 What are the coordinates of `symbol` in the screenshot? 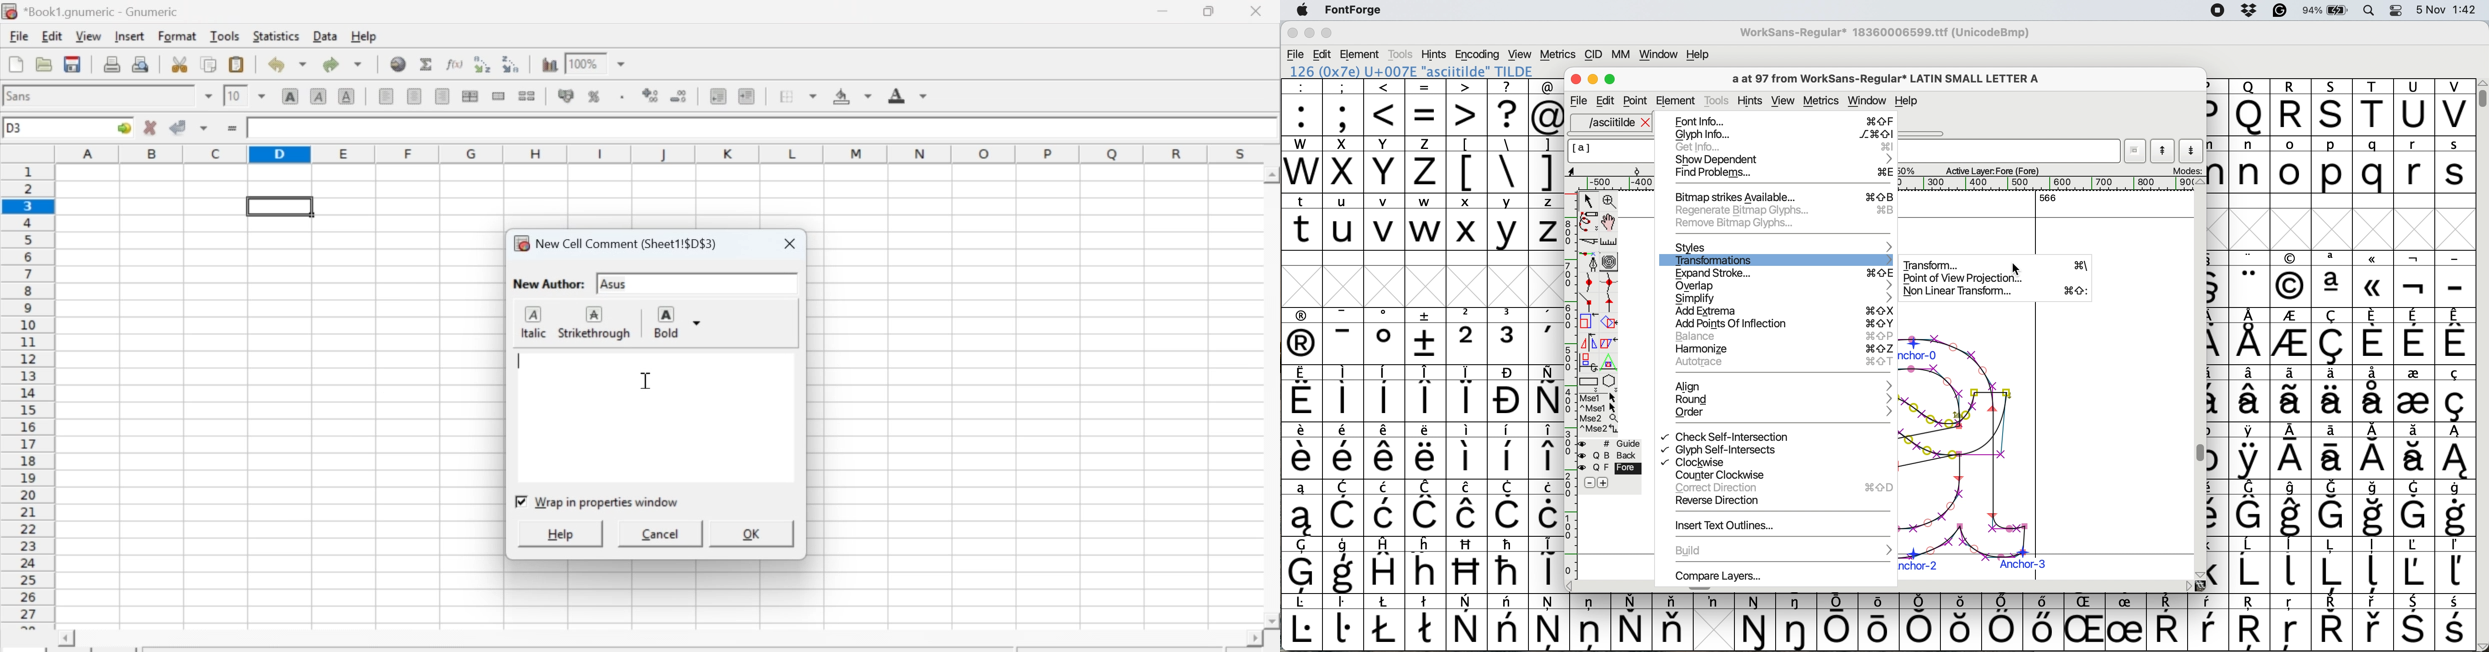 It's located at (1714, 602).